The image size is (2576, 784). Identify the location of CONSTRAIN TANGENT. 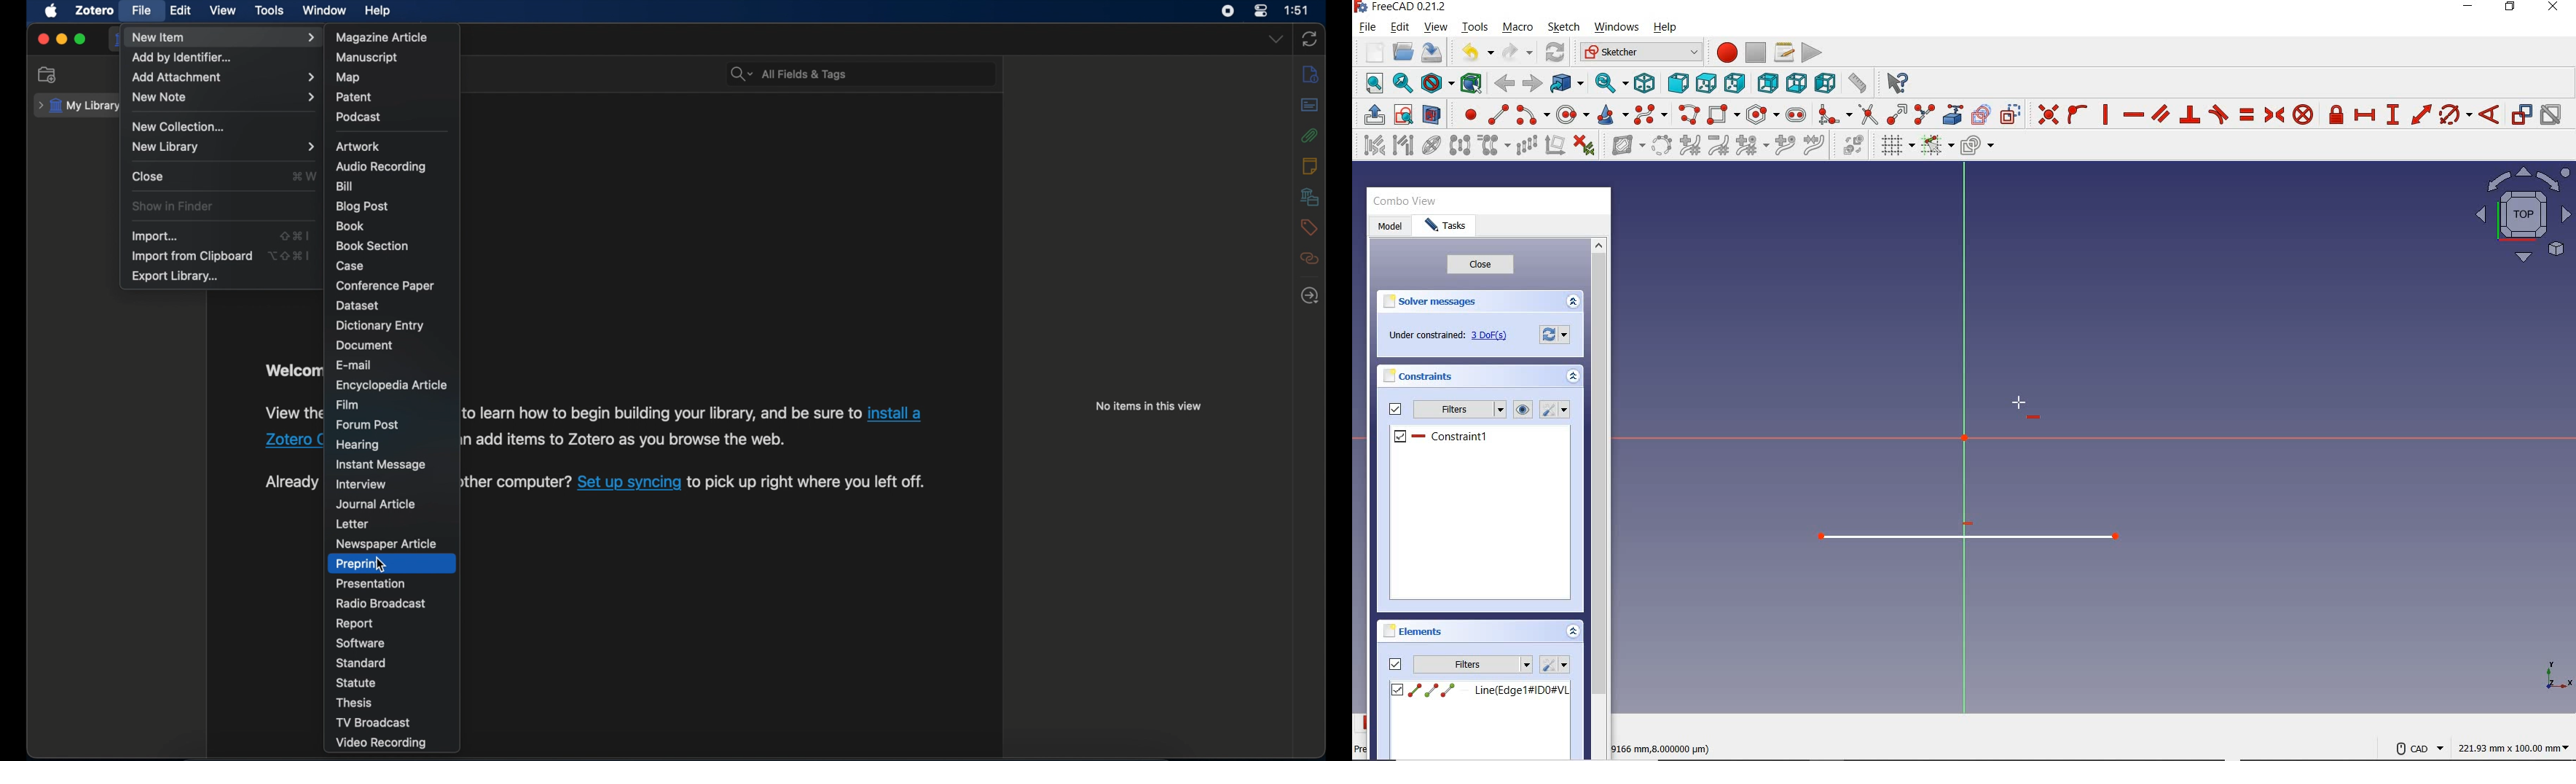
(2218, 114).